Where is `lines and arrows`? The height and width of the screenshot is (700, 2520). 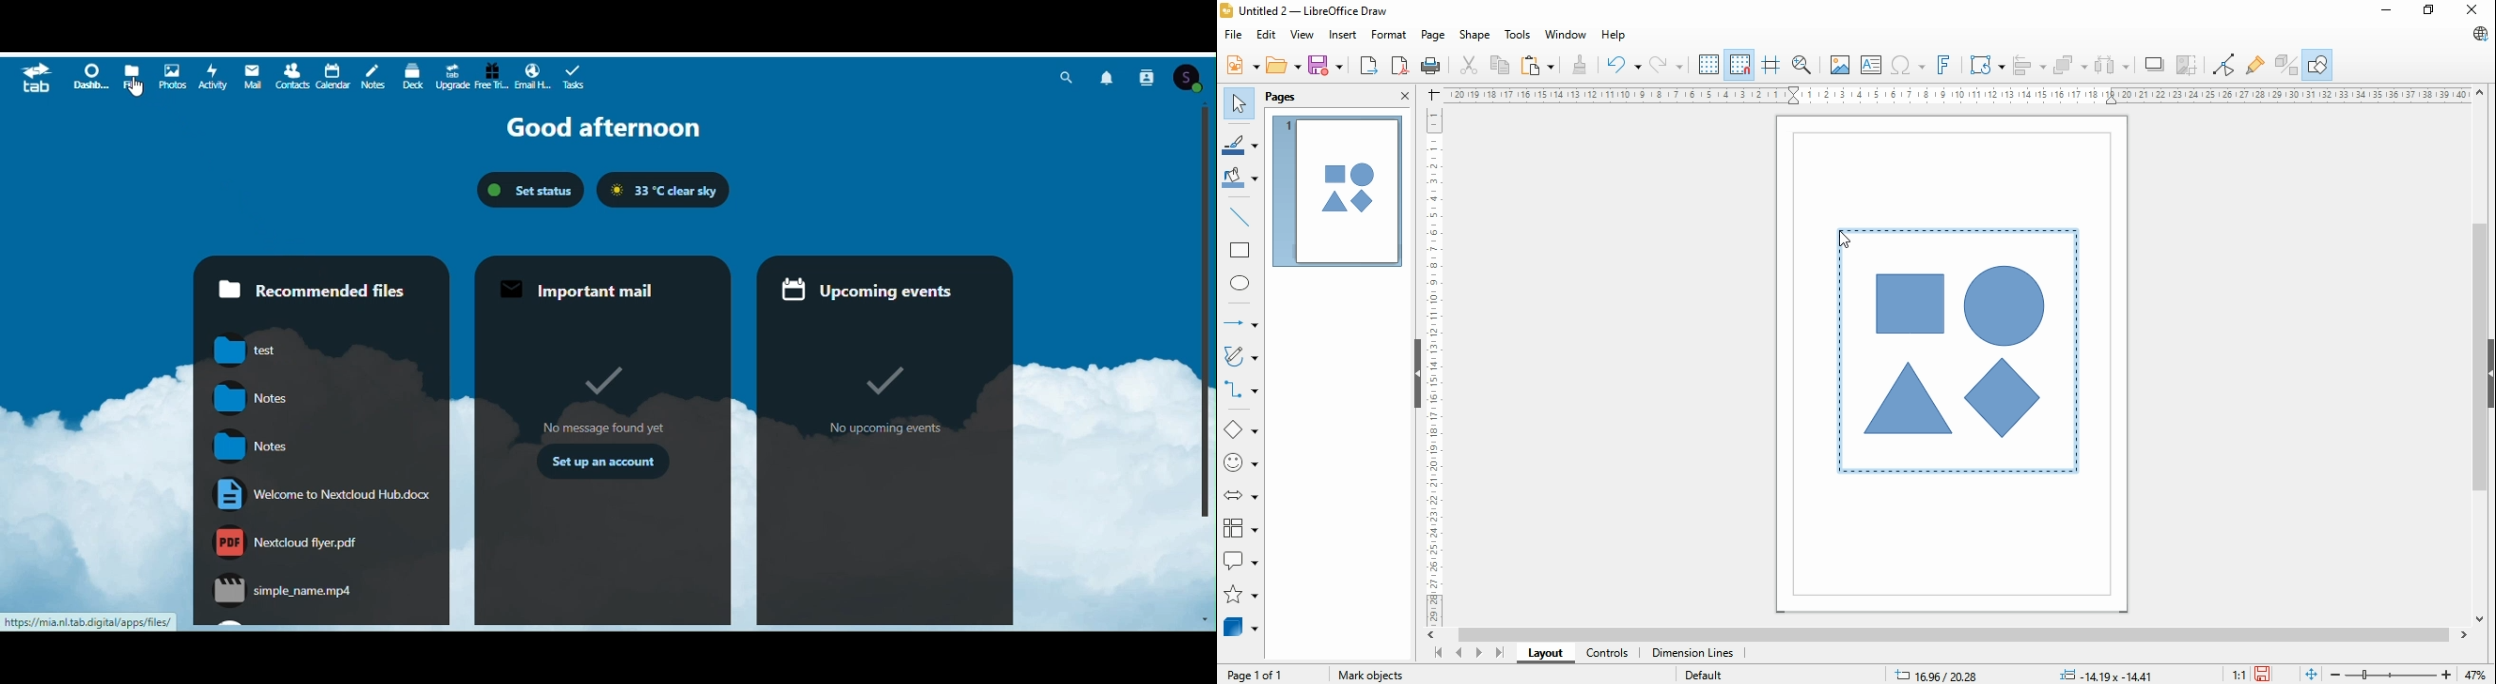
lines and arrows is located at coordinates (1238, 323).